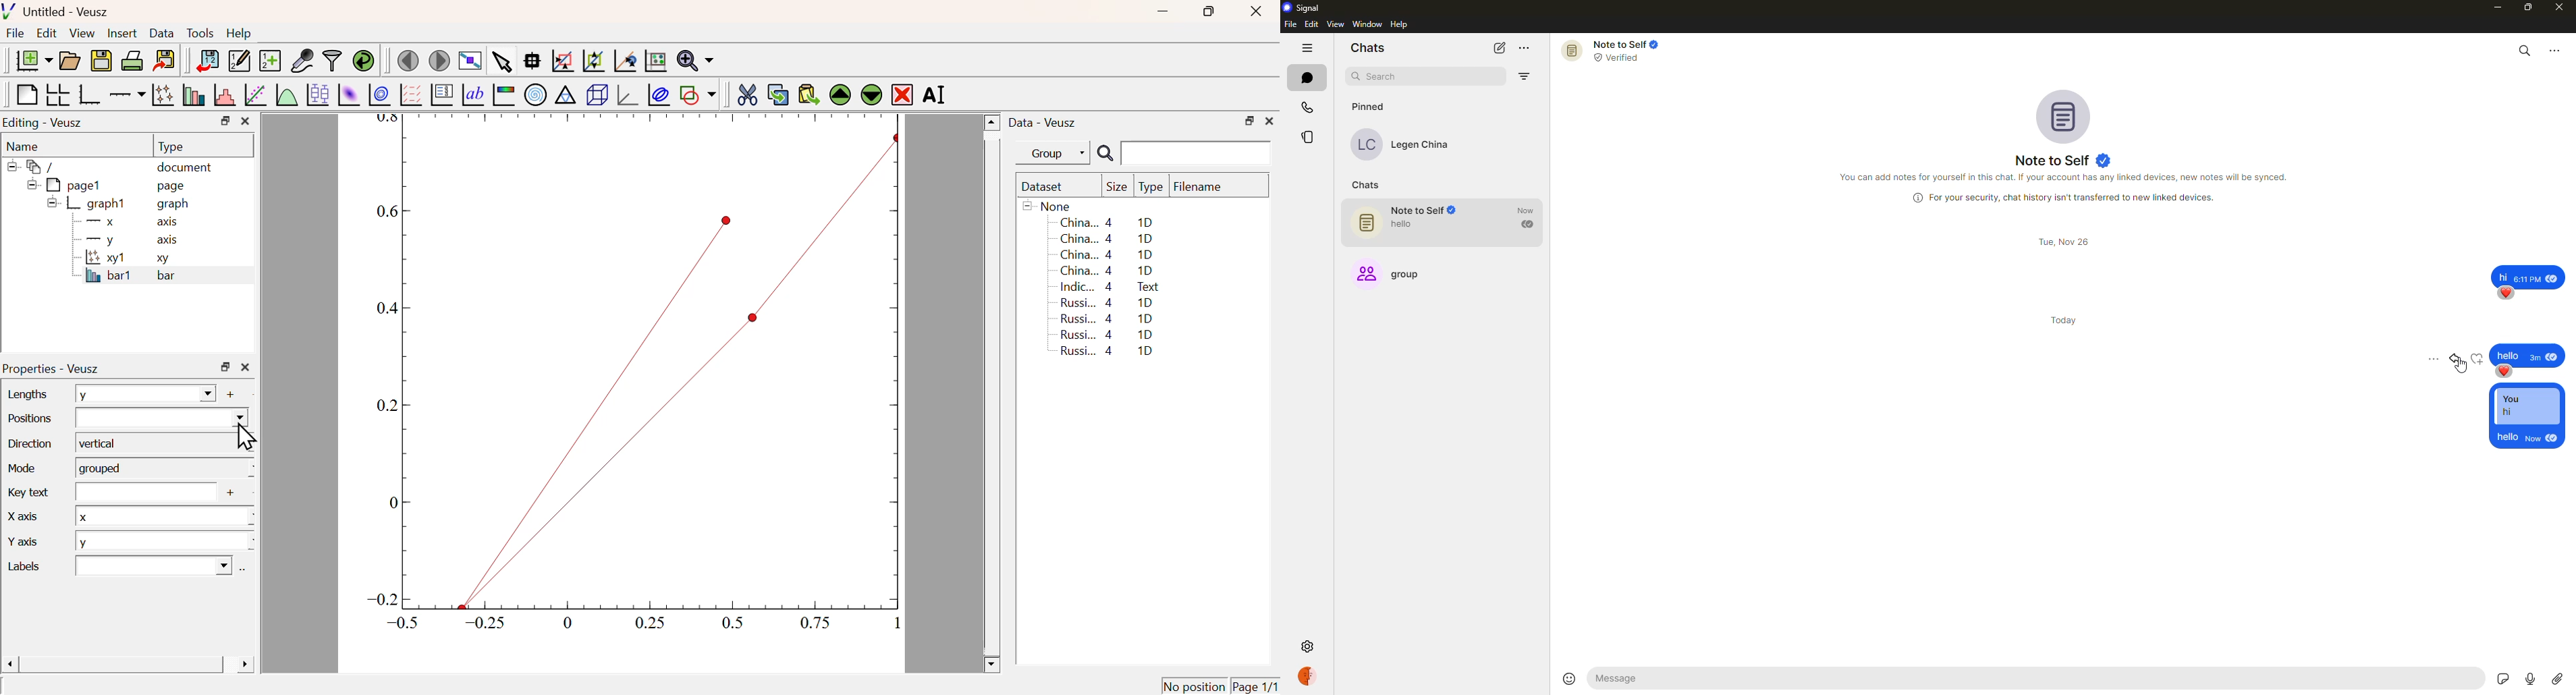 This screenshot has width=2576, height=700. What do you see at coordinates (2525, 9) in the screenshot?
I see `maximize` at bounding box center [2525, 9].